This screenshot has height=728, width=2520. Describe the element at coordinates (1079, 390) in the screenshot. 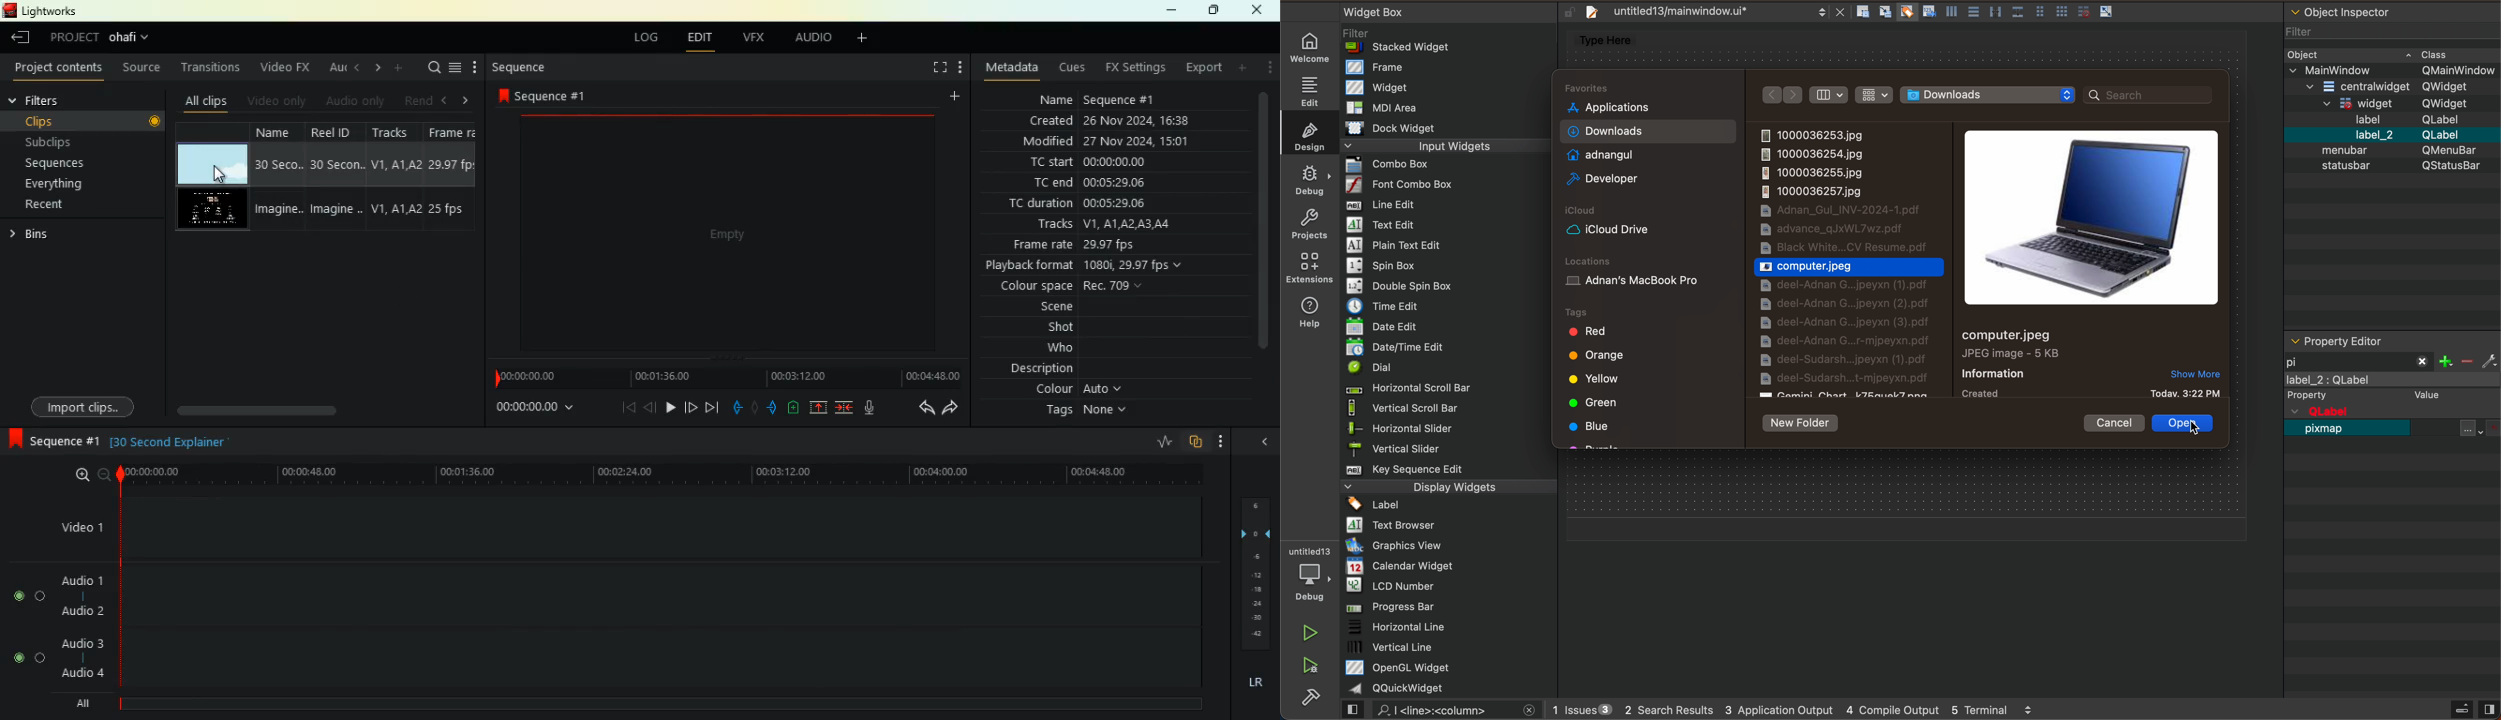

I see `colour auto` at that location.